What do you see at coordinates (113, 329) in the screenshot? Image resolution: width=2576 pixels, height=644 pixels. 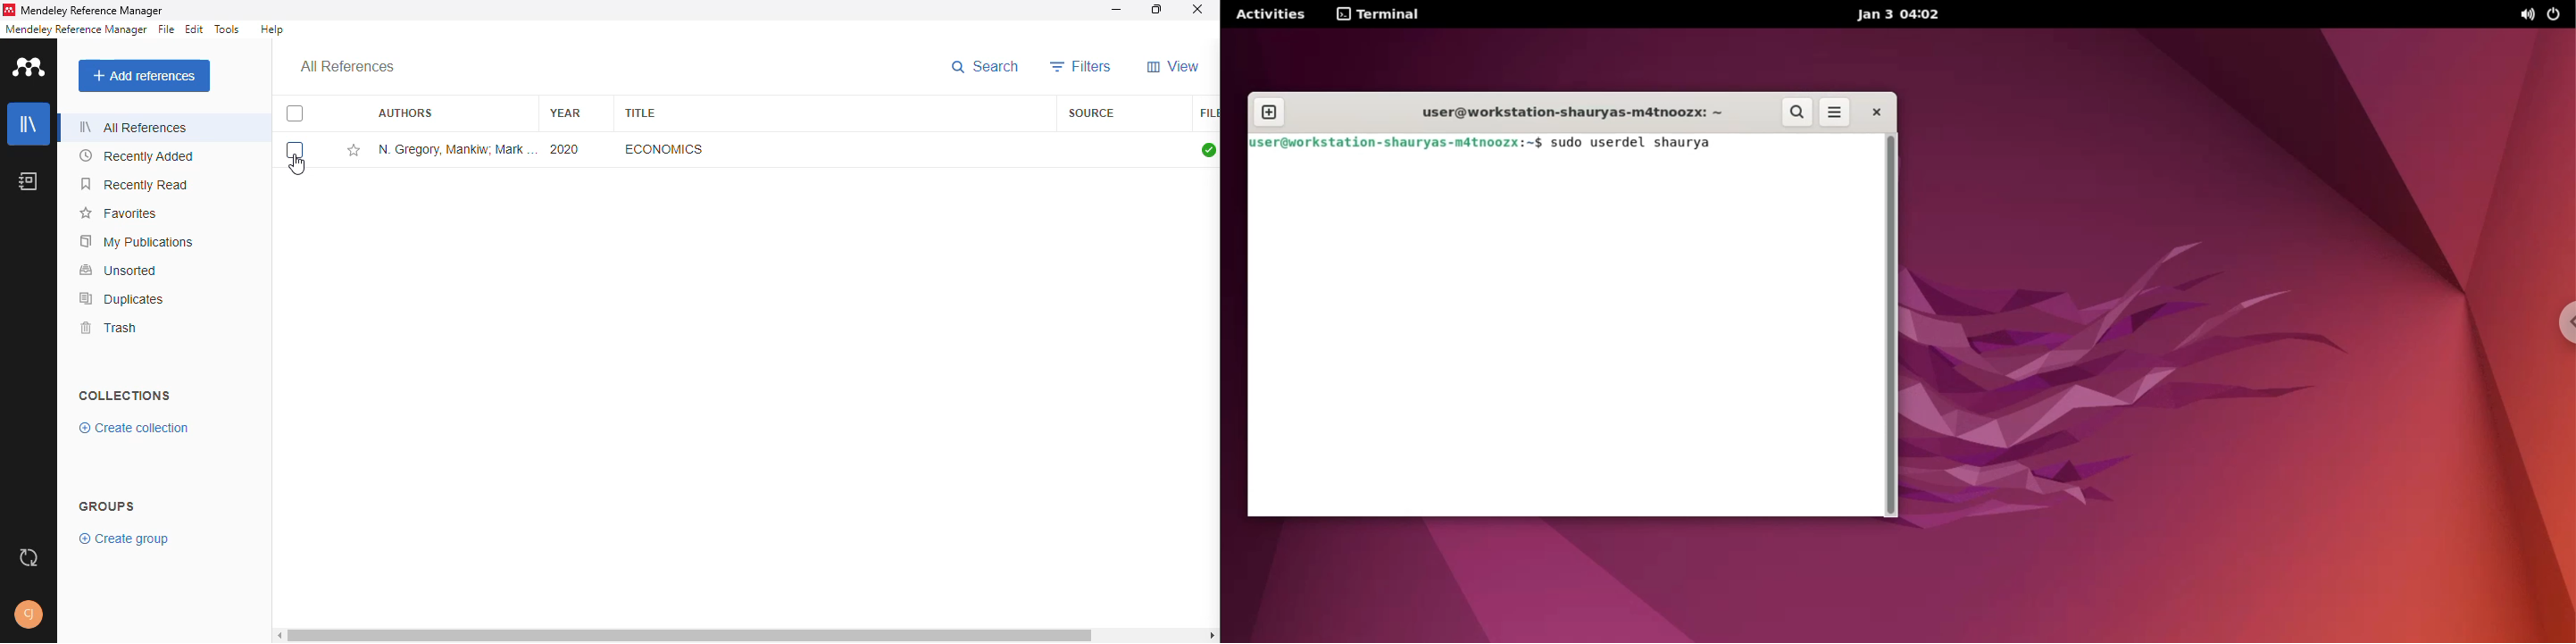 I see `trash` at bounding box center [113, 329].